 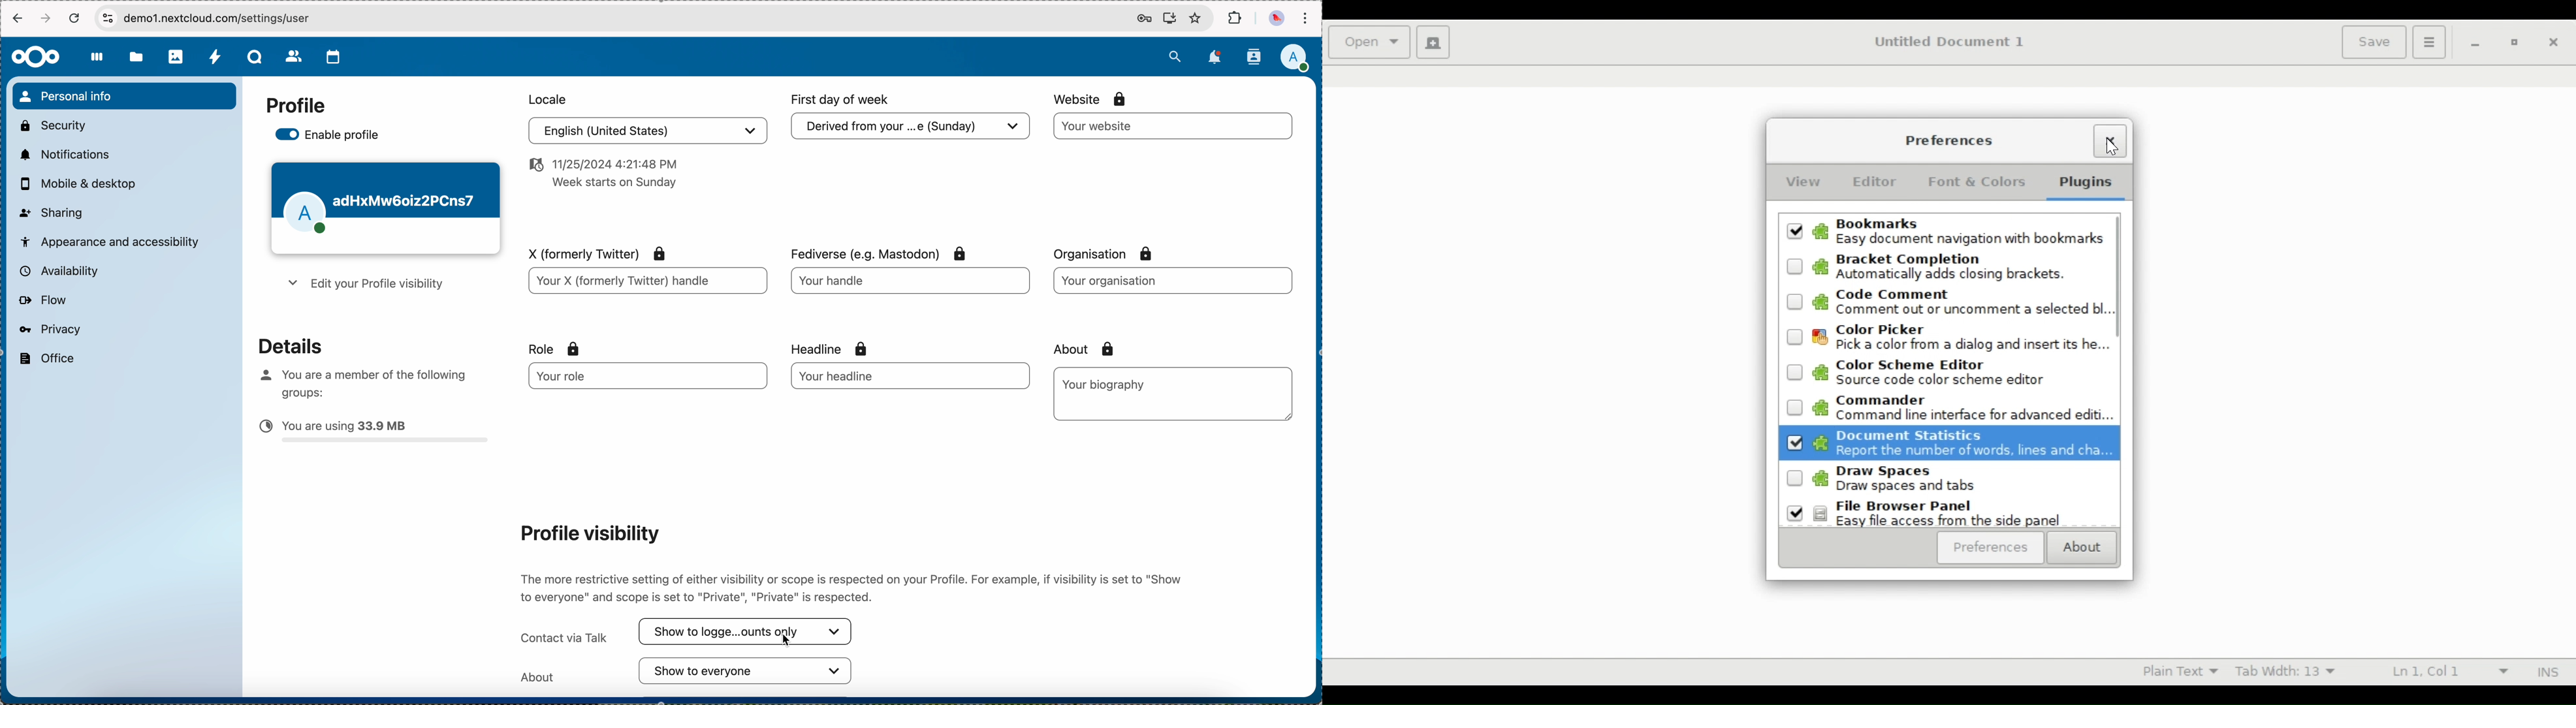 I want to click on activity, so click(x=216, y=58).